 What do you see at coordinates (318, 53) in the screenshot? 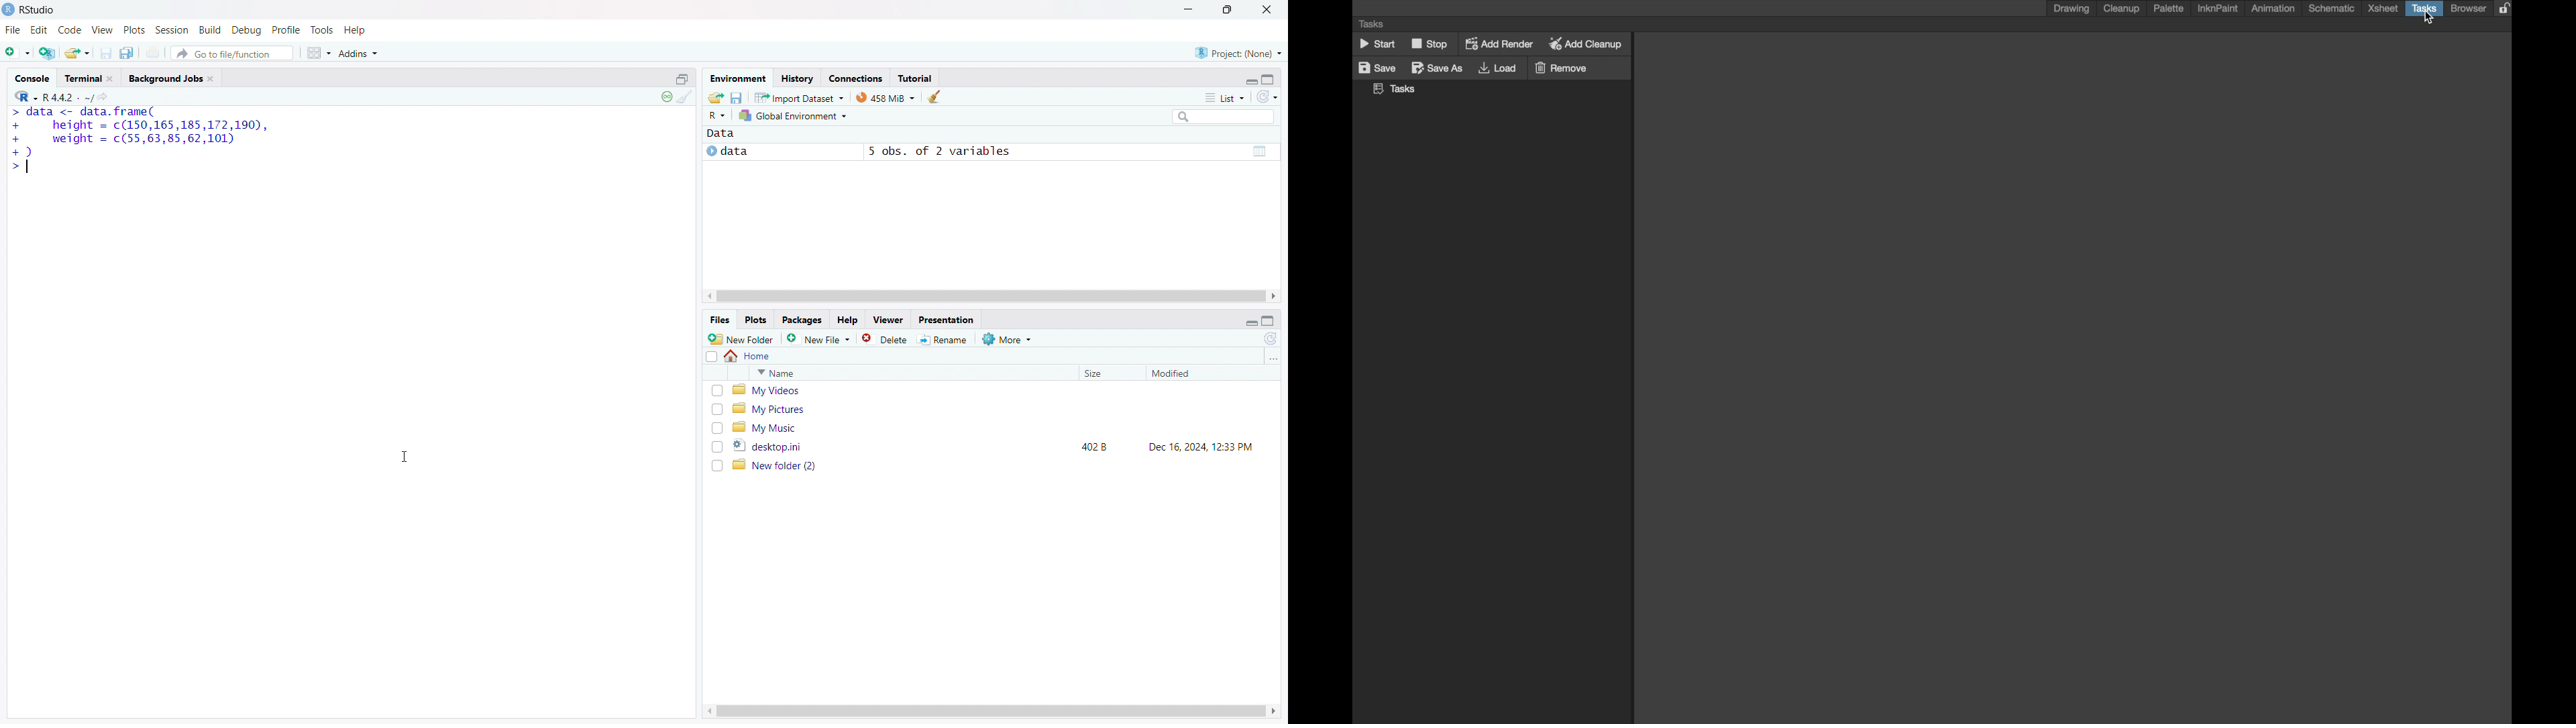
I see `workspace panes` at bounding box center [318, 53].